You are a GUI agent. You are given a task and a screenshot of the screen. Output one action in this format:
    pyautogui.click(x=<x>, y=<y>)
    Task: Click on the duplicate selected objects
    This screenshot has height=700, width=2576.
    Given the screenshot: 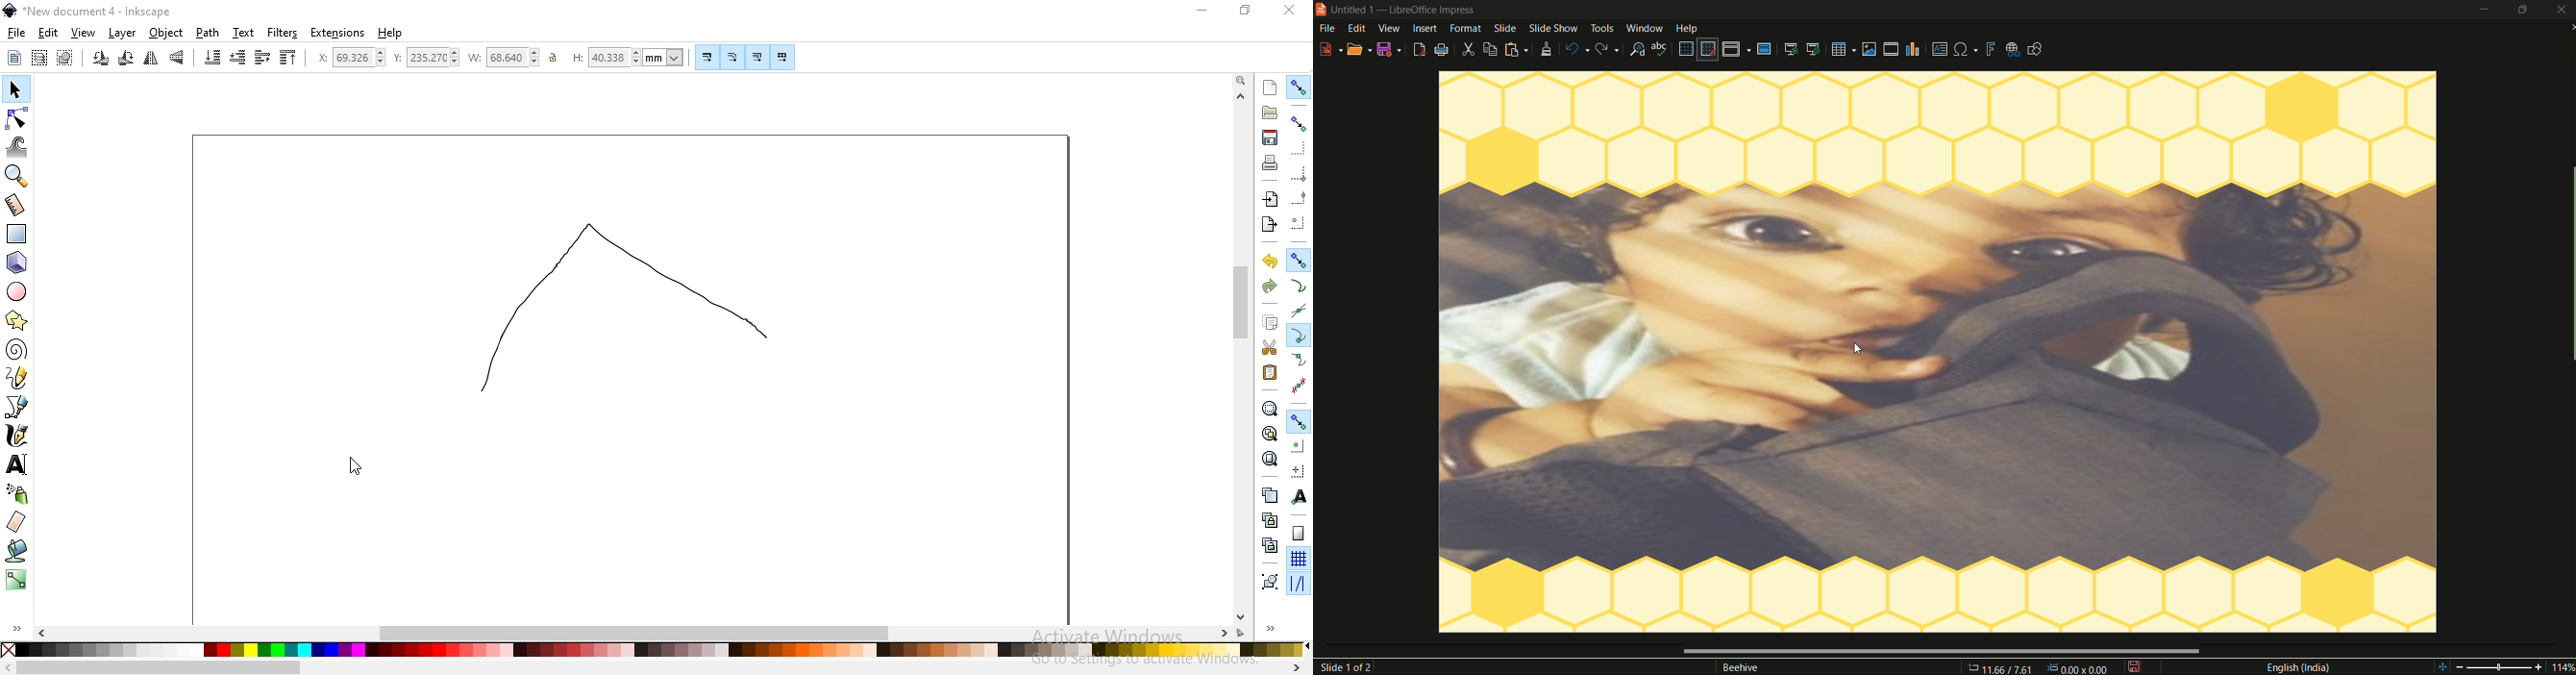 What is the action you would take?
    pyautogui.click(x=1269, y=494)
    